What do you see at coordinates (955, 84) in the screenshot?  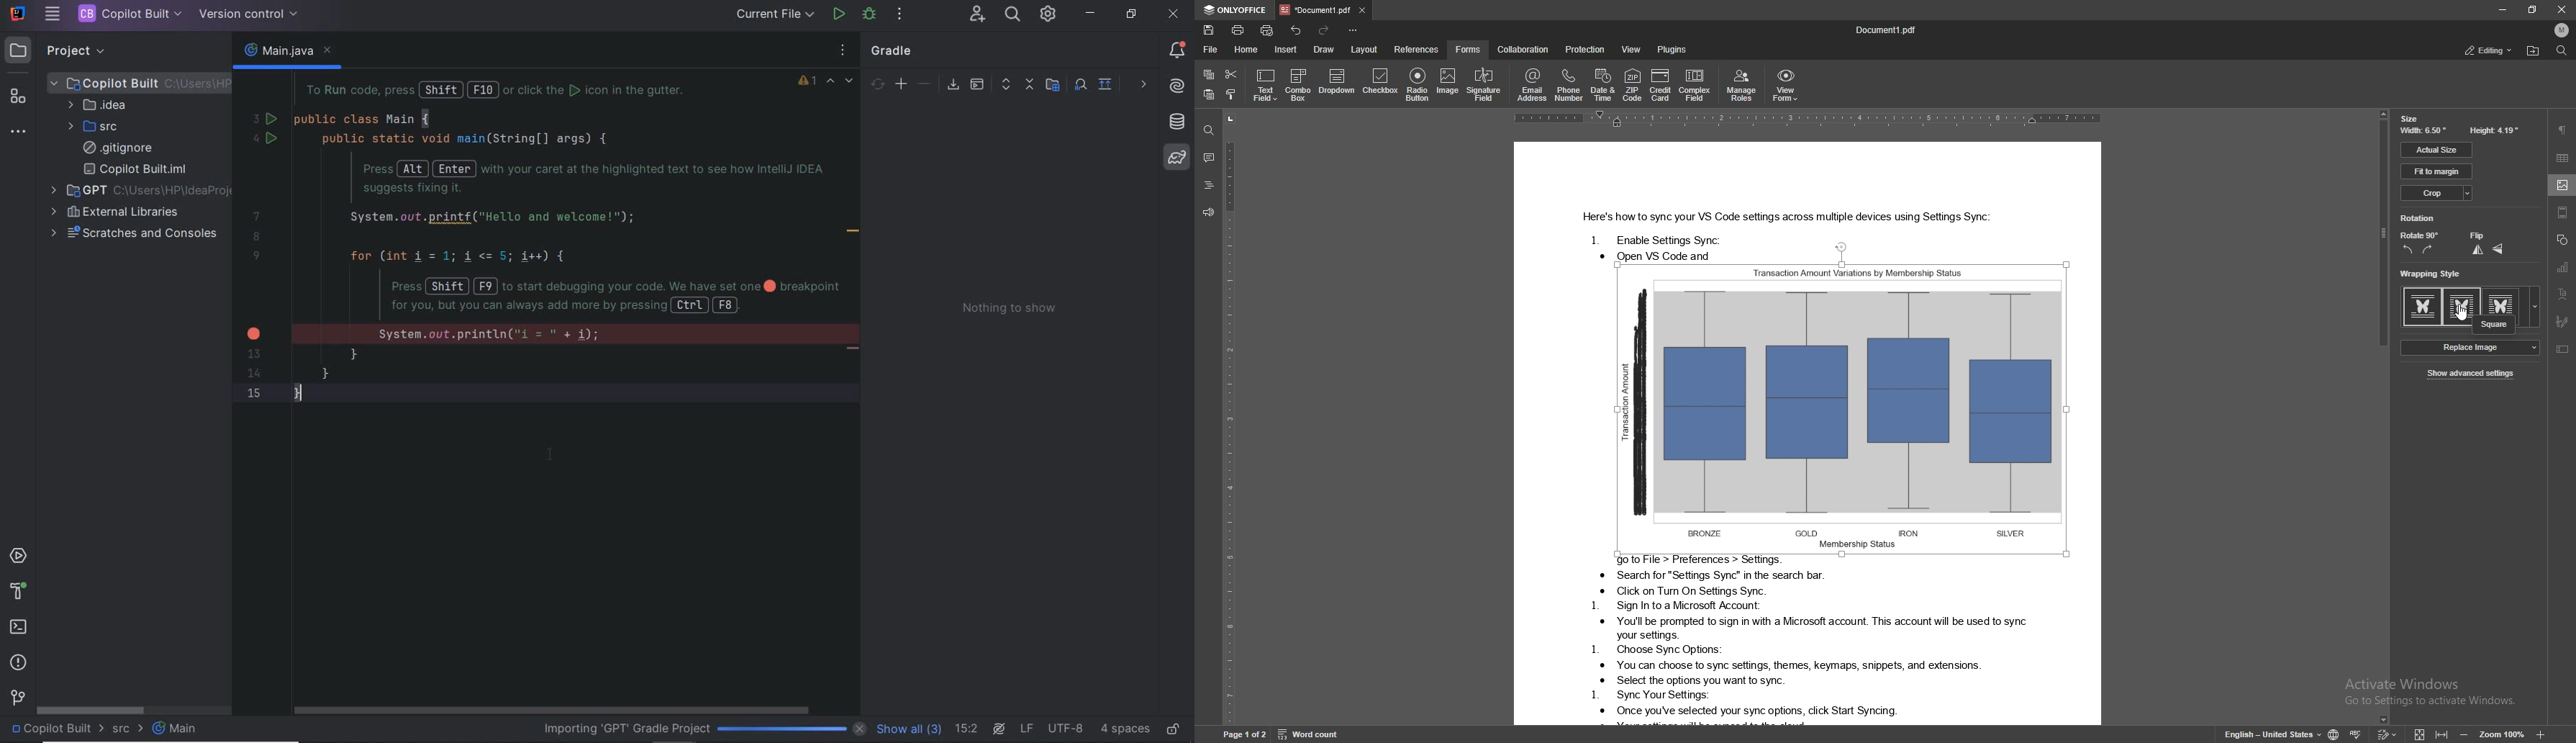 I see `download sources` at bounding box center [955, 84].